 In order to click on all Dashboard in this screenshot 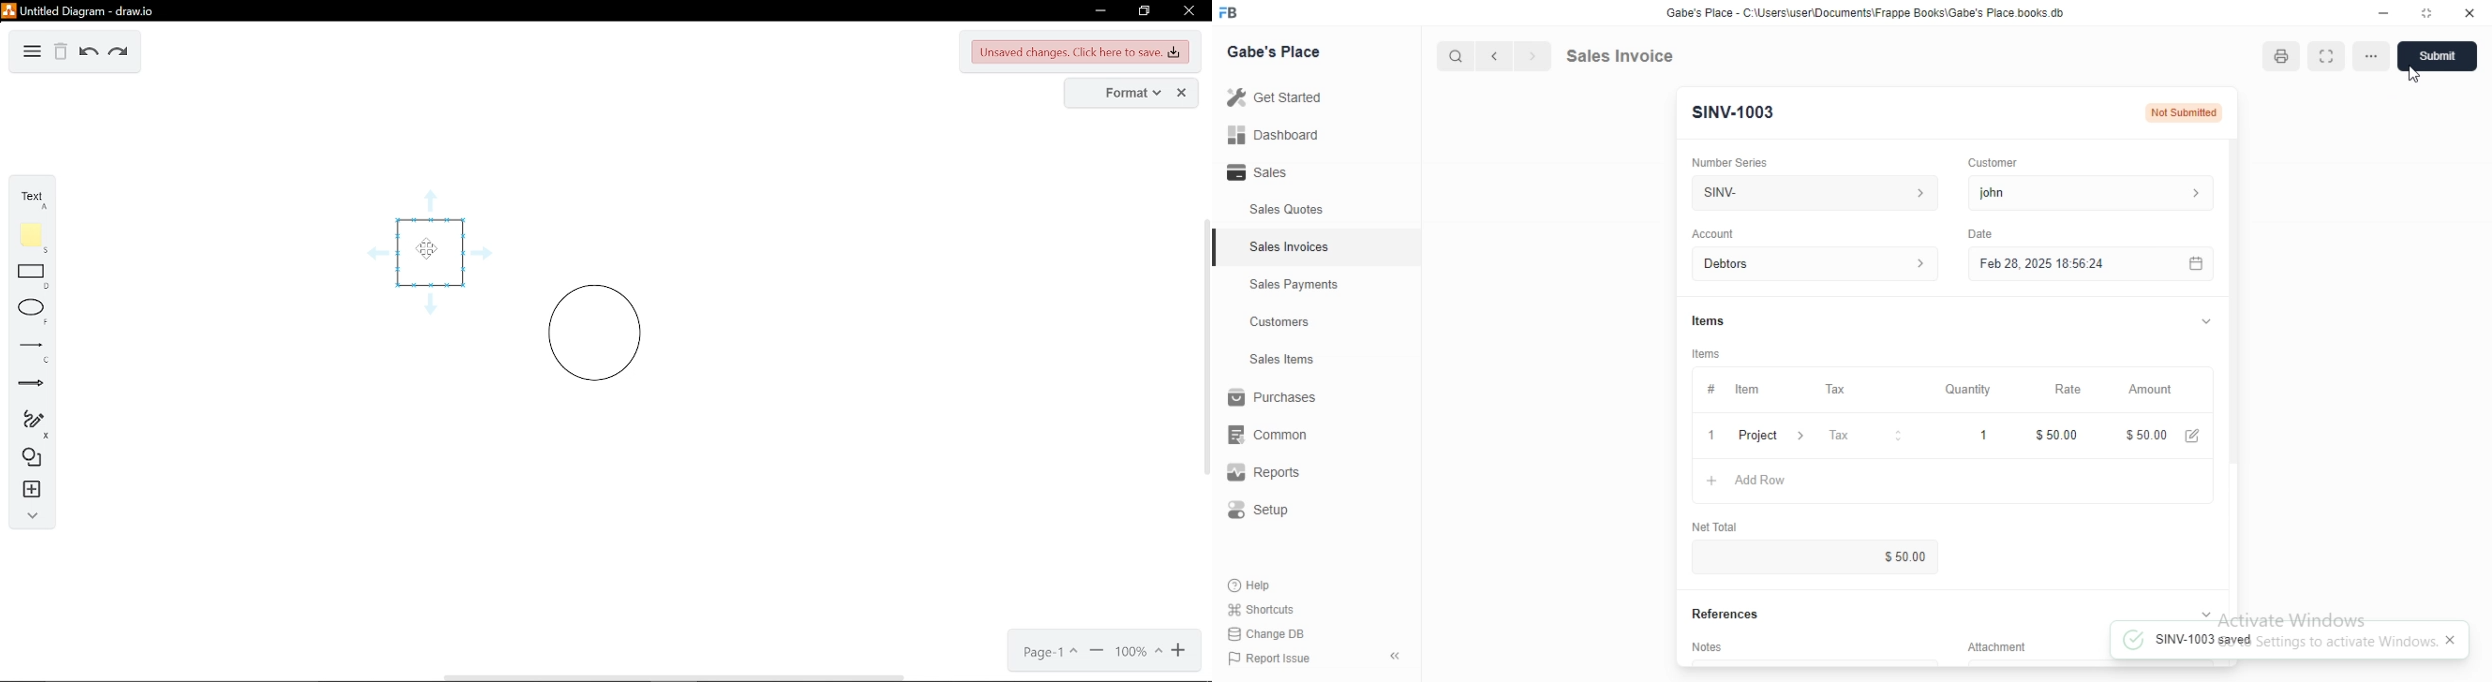, I will do `click(1281, 141)`.